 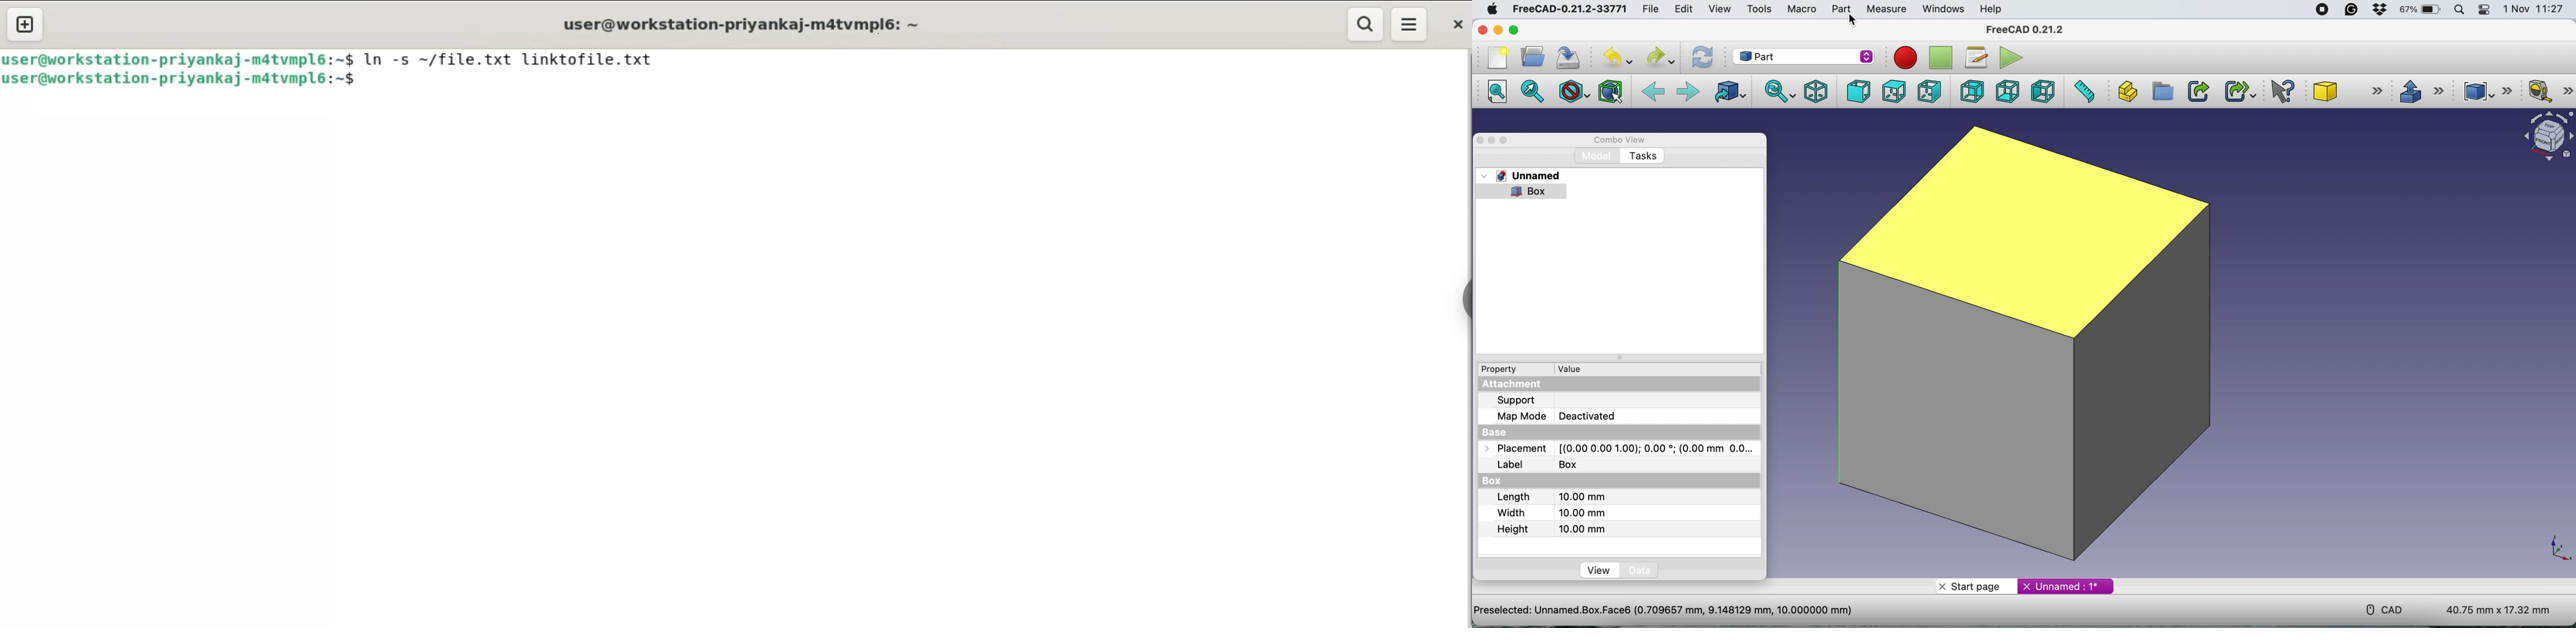 I want to click on map mode - deactivated, so click(x=1560, y=415).